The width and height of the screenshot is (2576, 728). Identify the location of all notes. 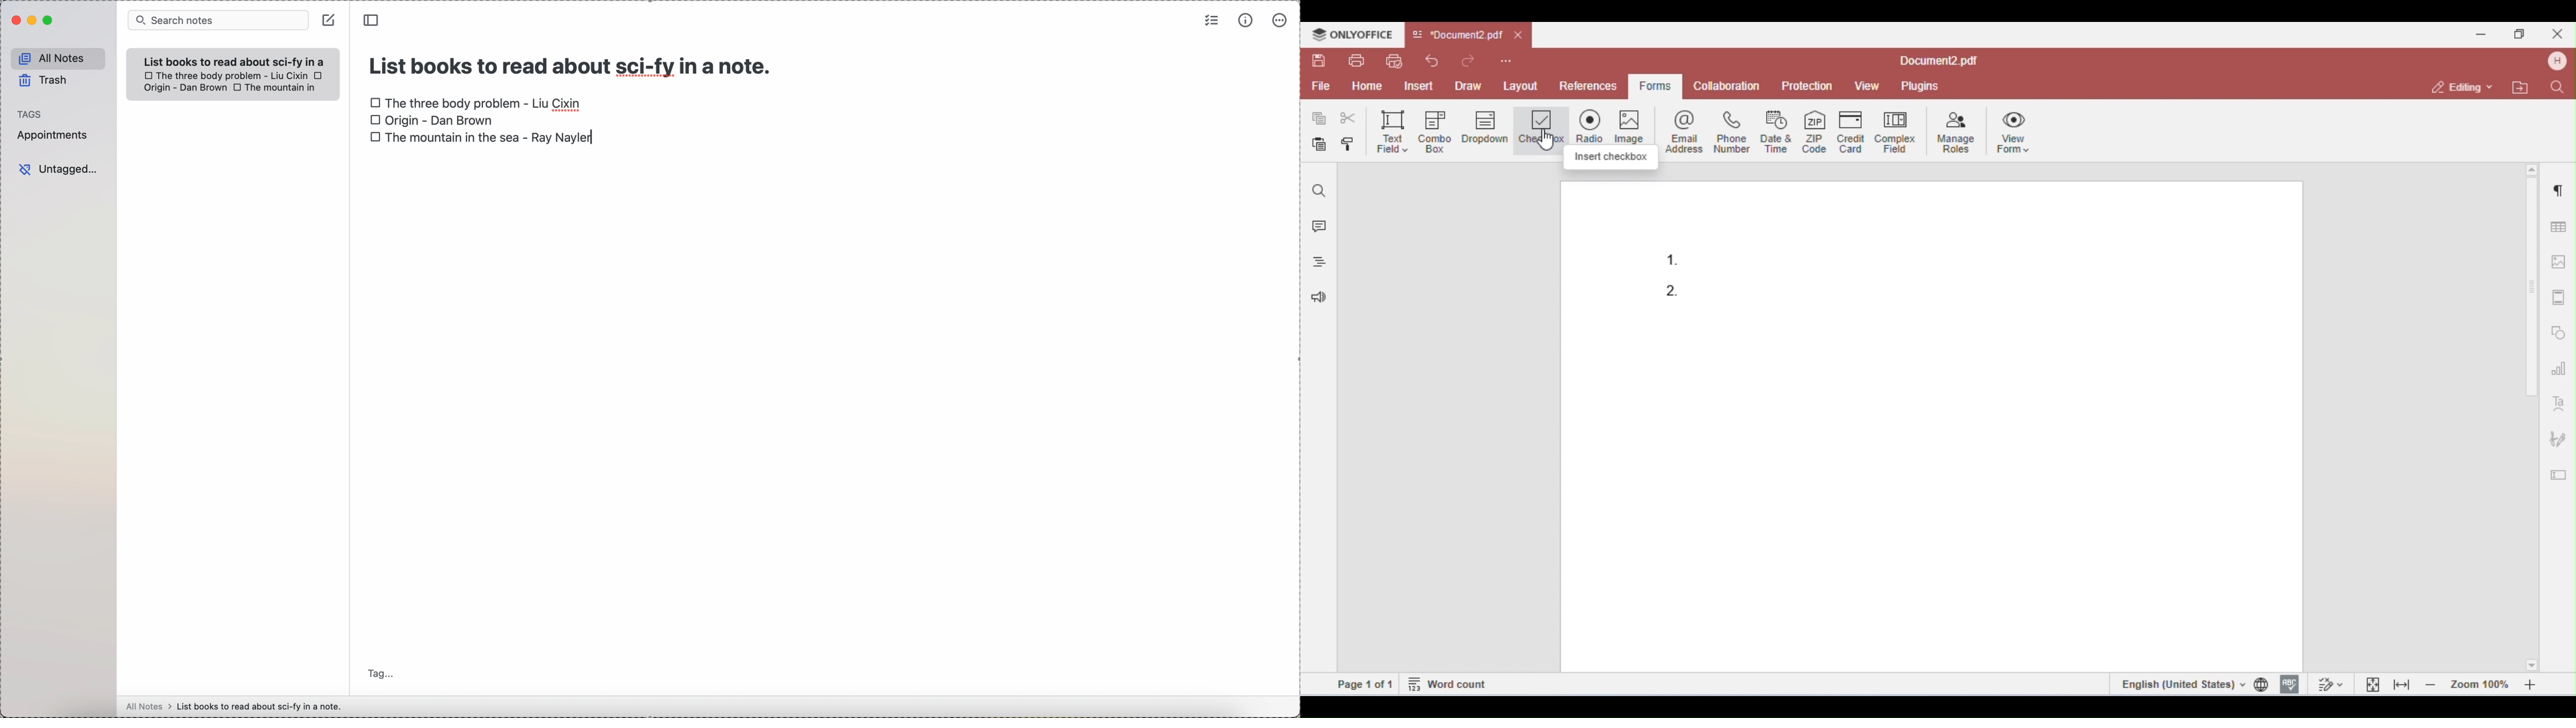
(55, 57).